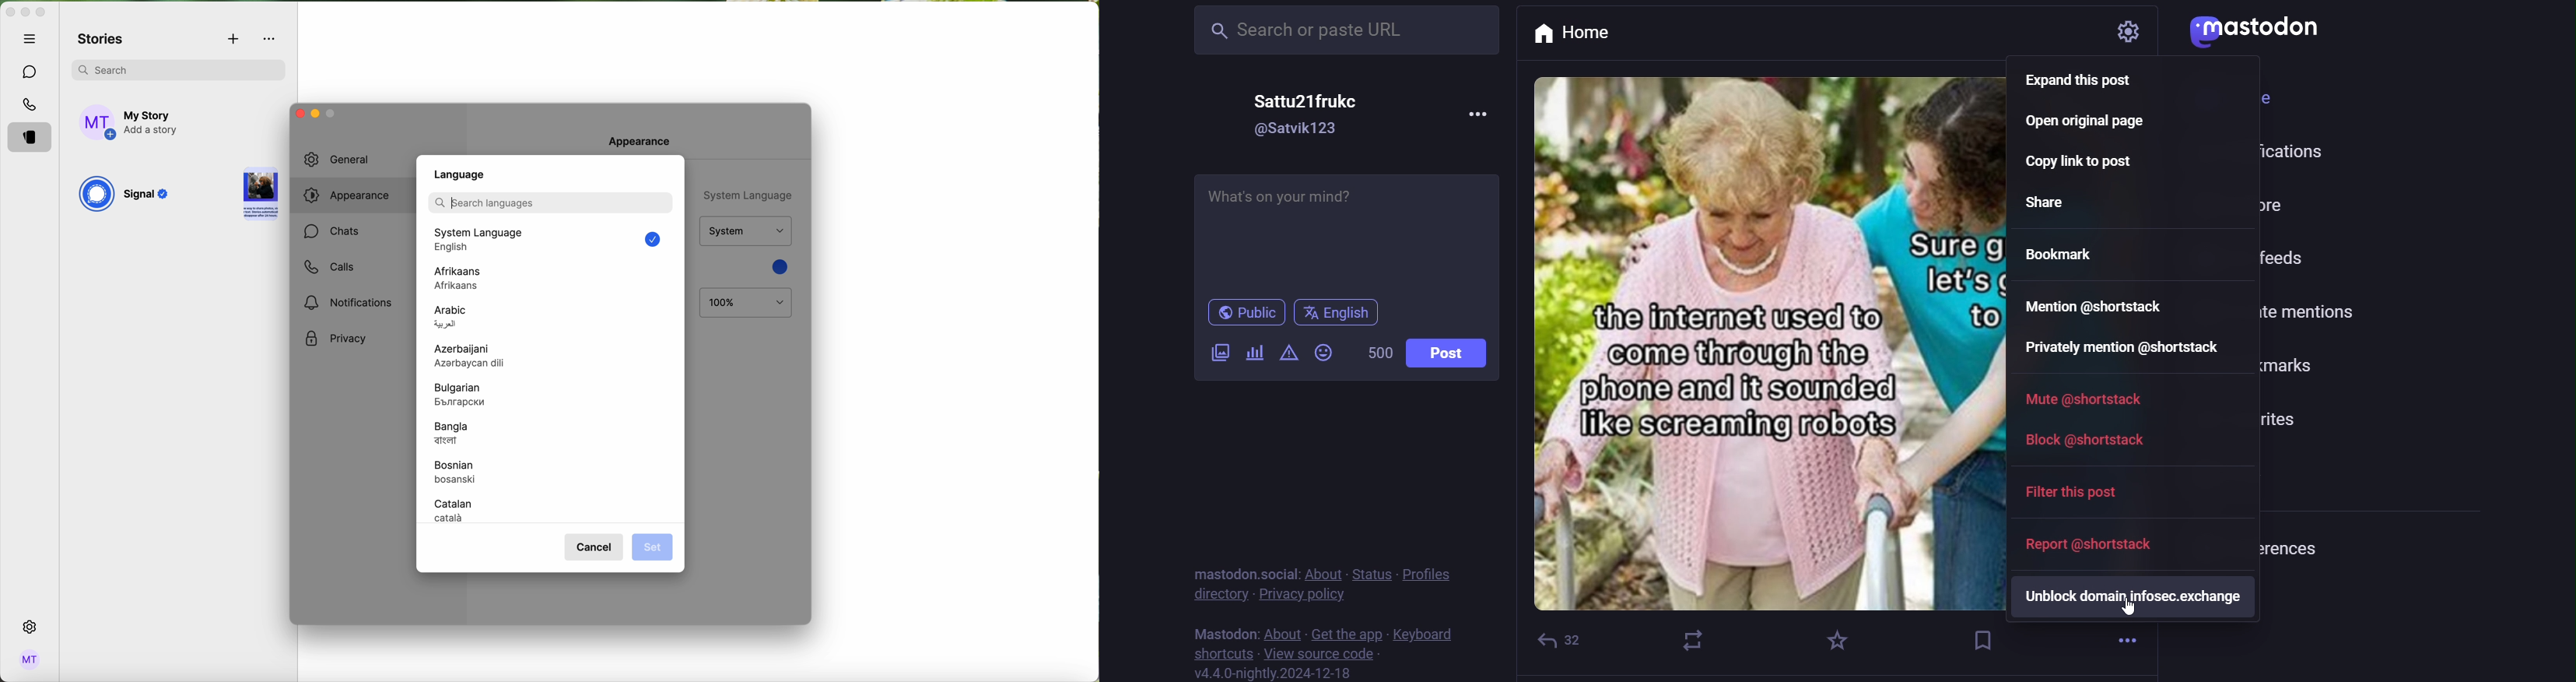 This screenshot has width=2576, height=700. I want to click on click on settings, so click(30, 628).